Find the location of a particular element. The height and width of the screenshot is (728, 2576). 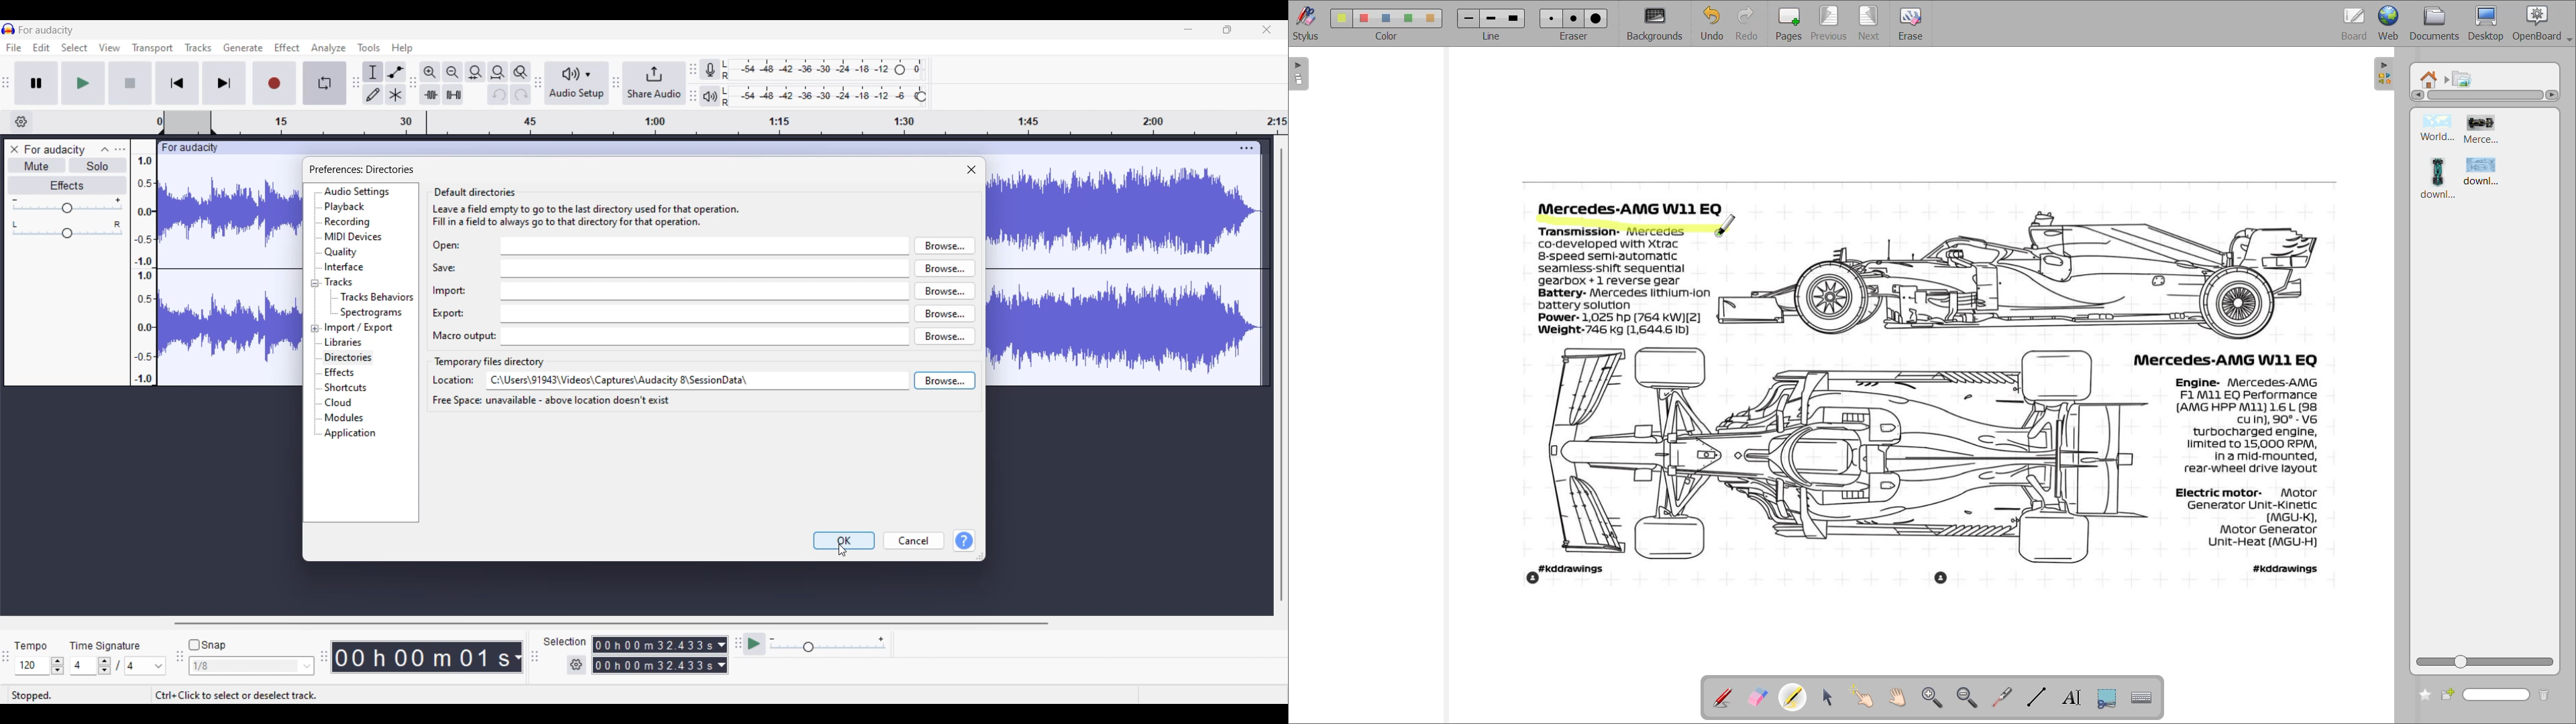

Shortcuts is located at coordinates (346, 387).